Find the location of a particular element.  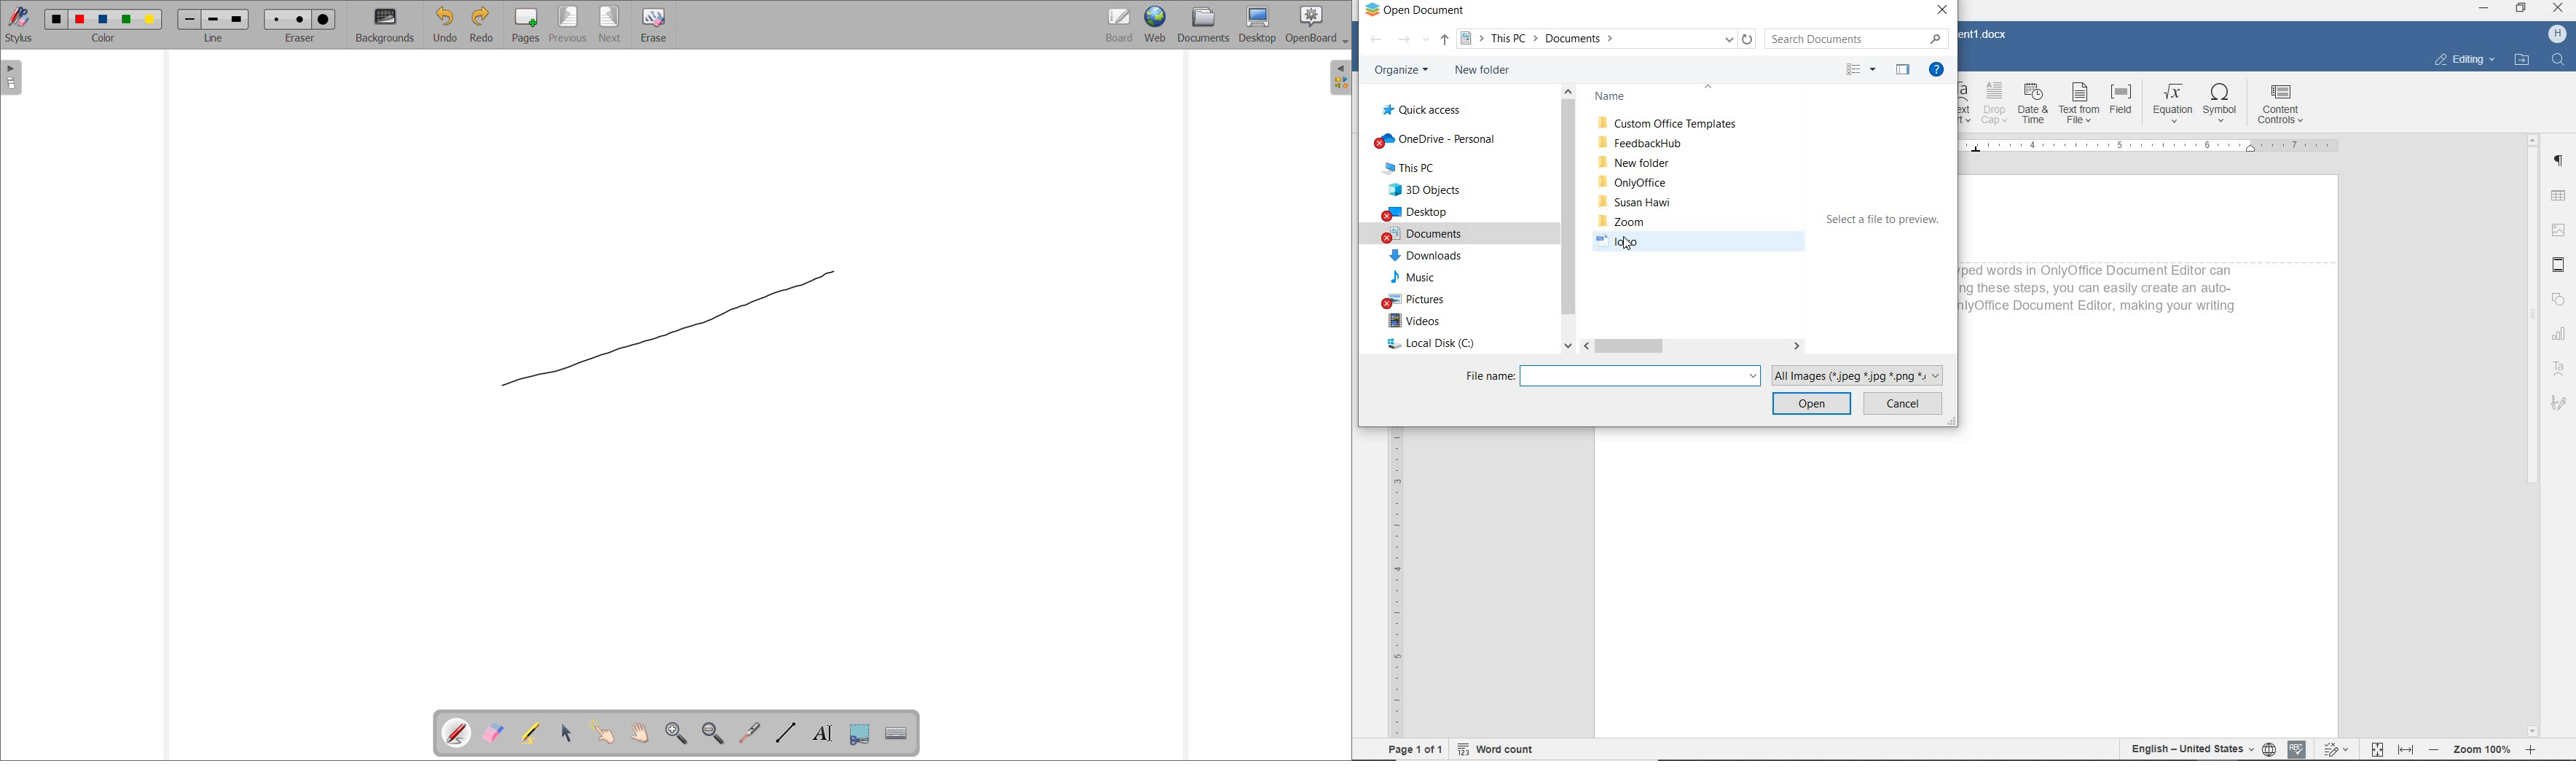

Cursor is located at coordinates (1626, 246).